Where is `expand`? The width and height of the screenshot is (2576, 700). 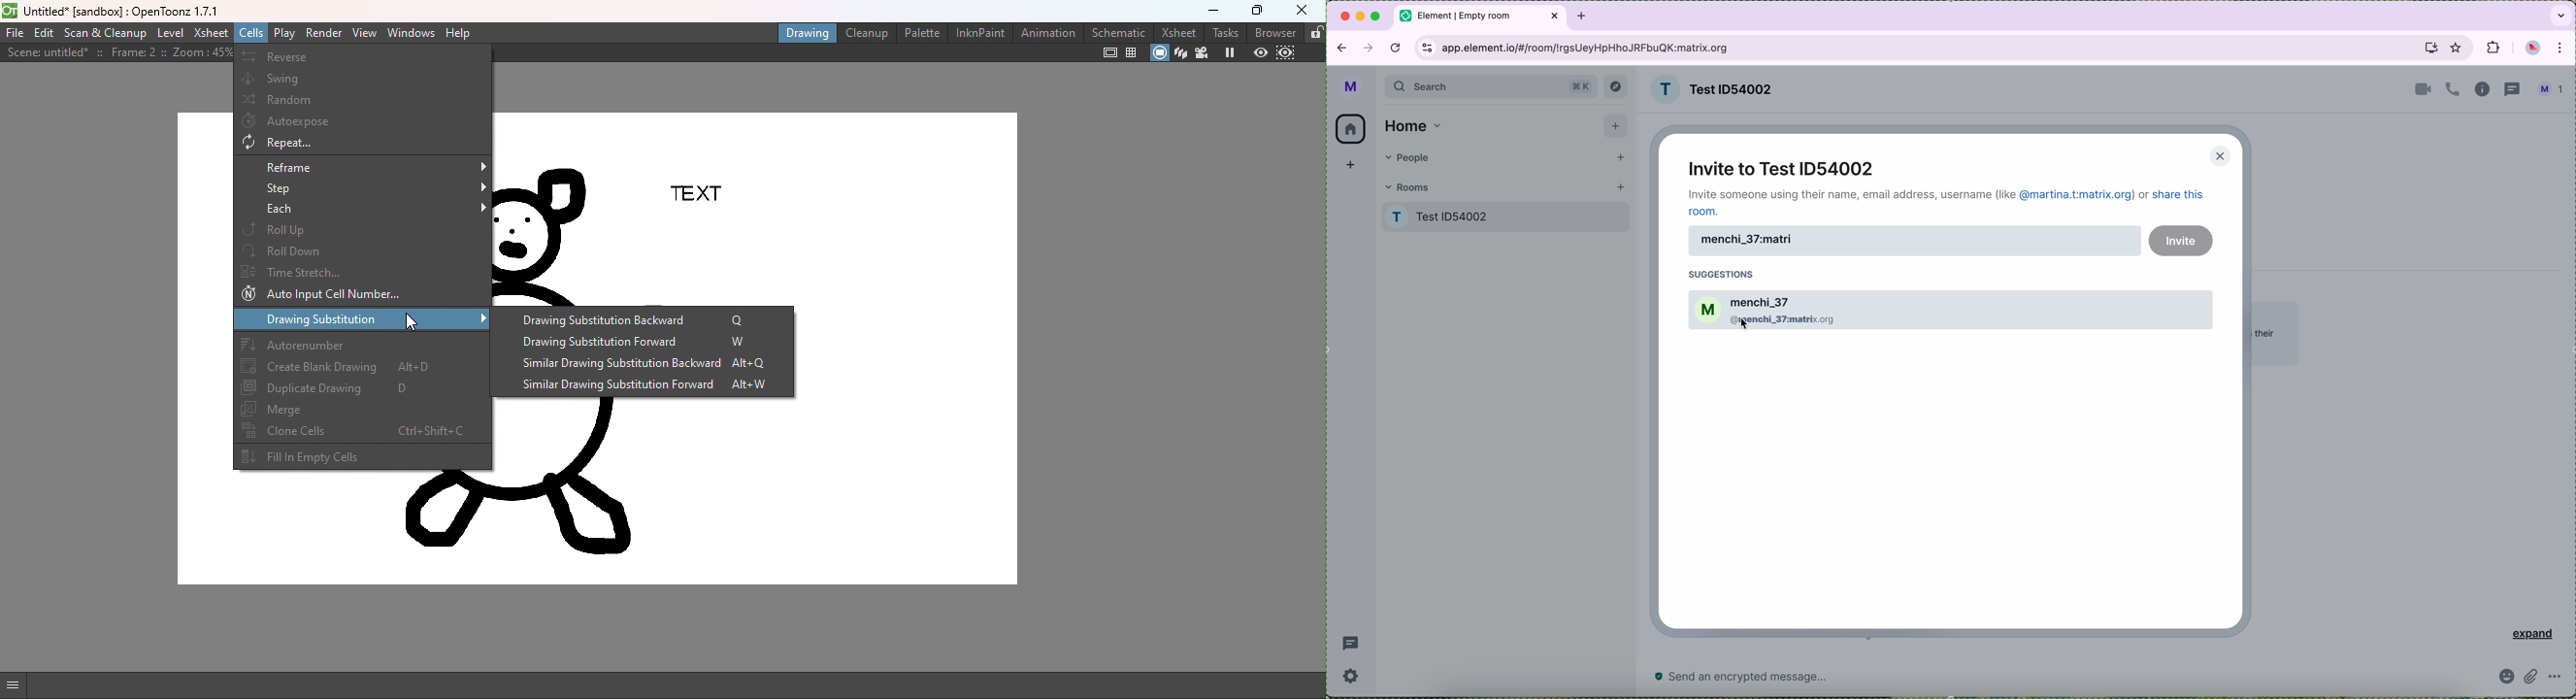 expand is located at coordinates (2529, 633).